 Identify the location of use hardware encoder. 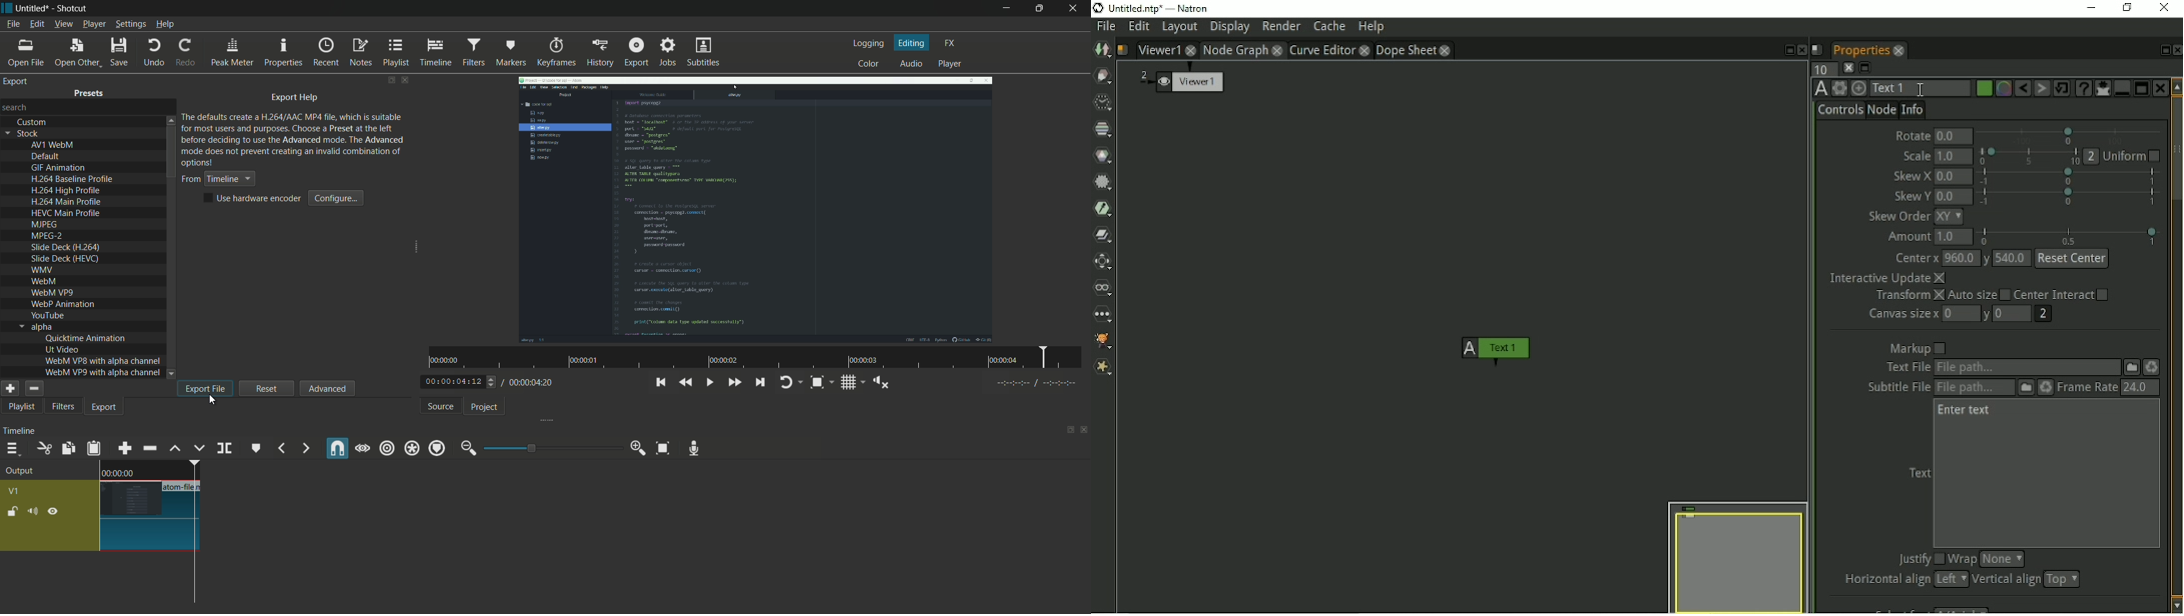
(254, 198).